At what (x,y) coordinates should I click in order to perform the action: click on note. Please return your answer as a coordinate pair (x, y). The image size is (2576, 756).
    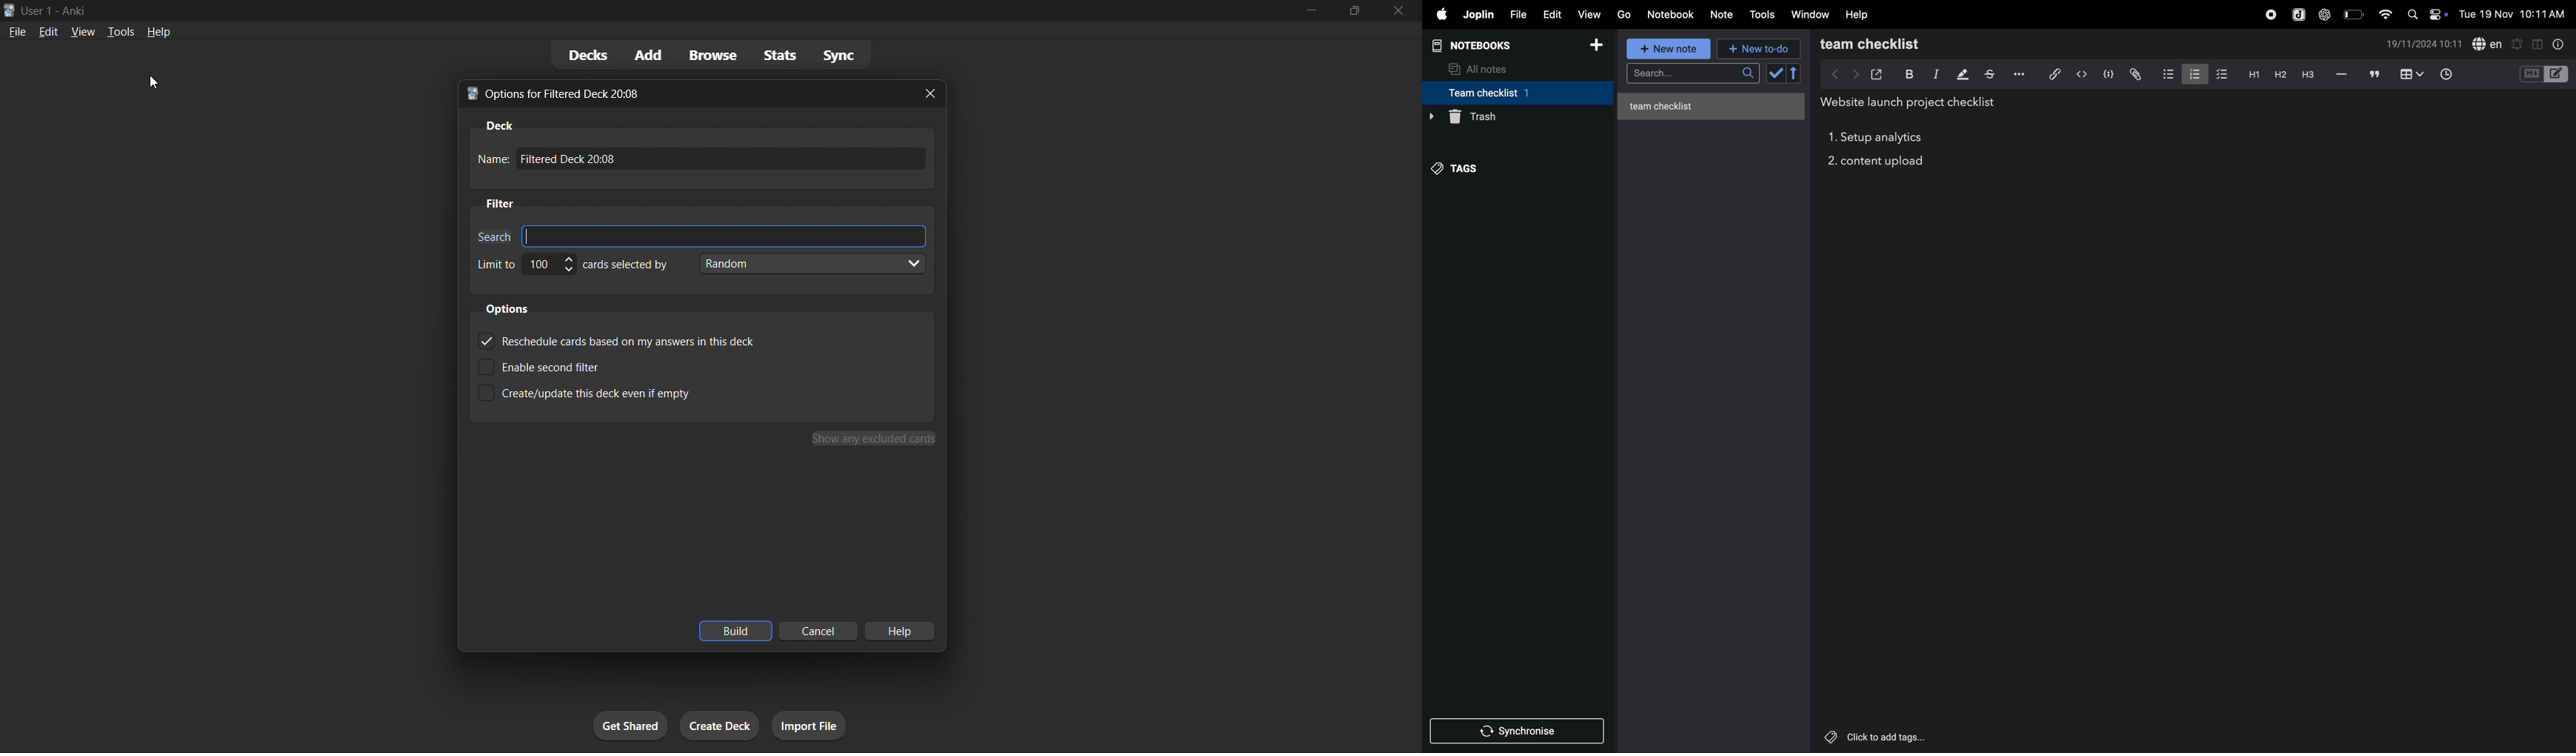
    Looking at the image, I should click on (1726, 13).